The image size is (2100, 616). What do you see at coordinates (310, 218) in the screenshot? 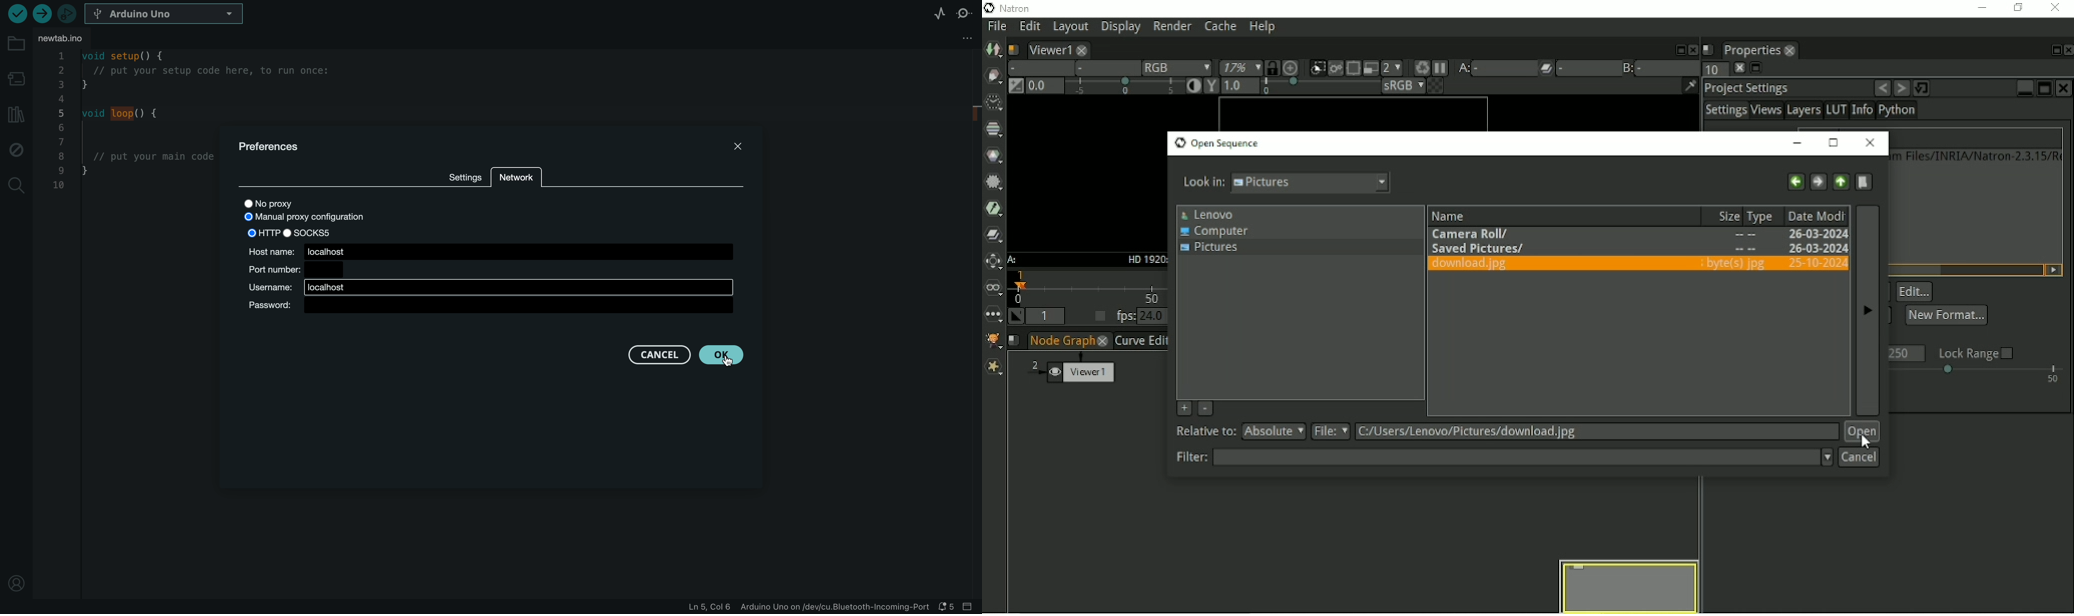
I see `manual proxy` at bounding box center [310, 218].